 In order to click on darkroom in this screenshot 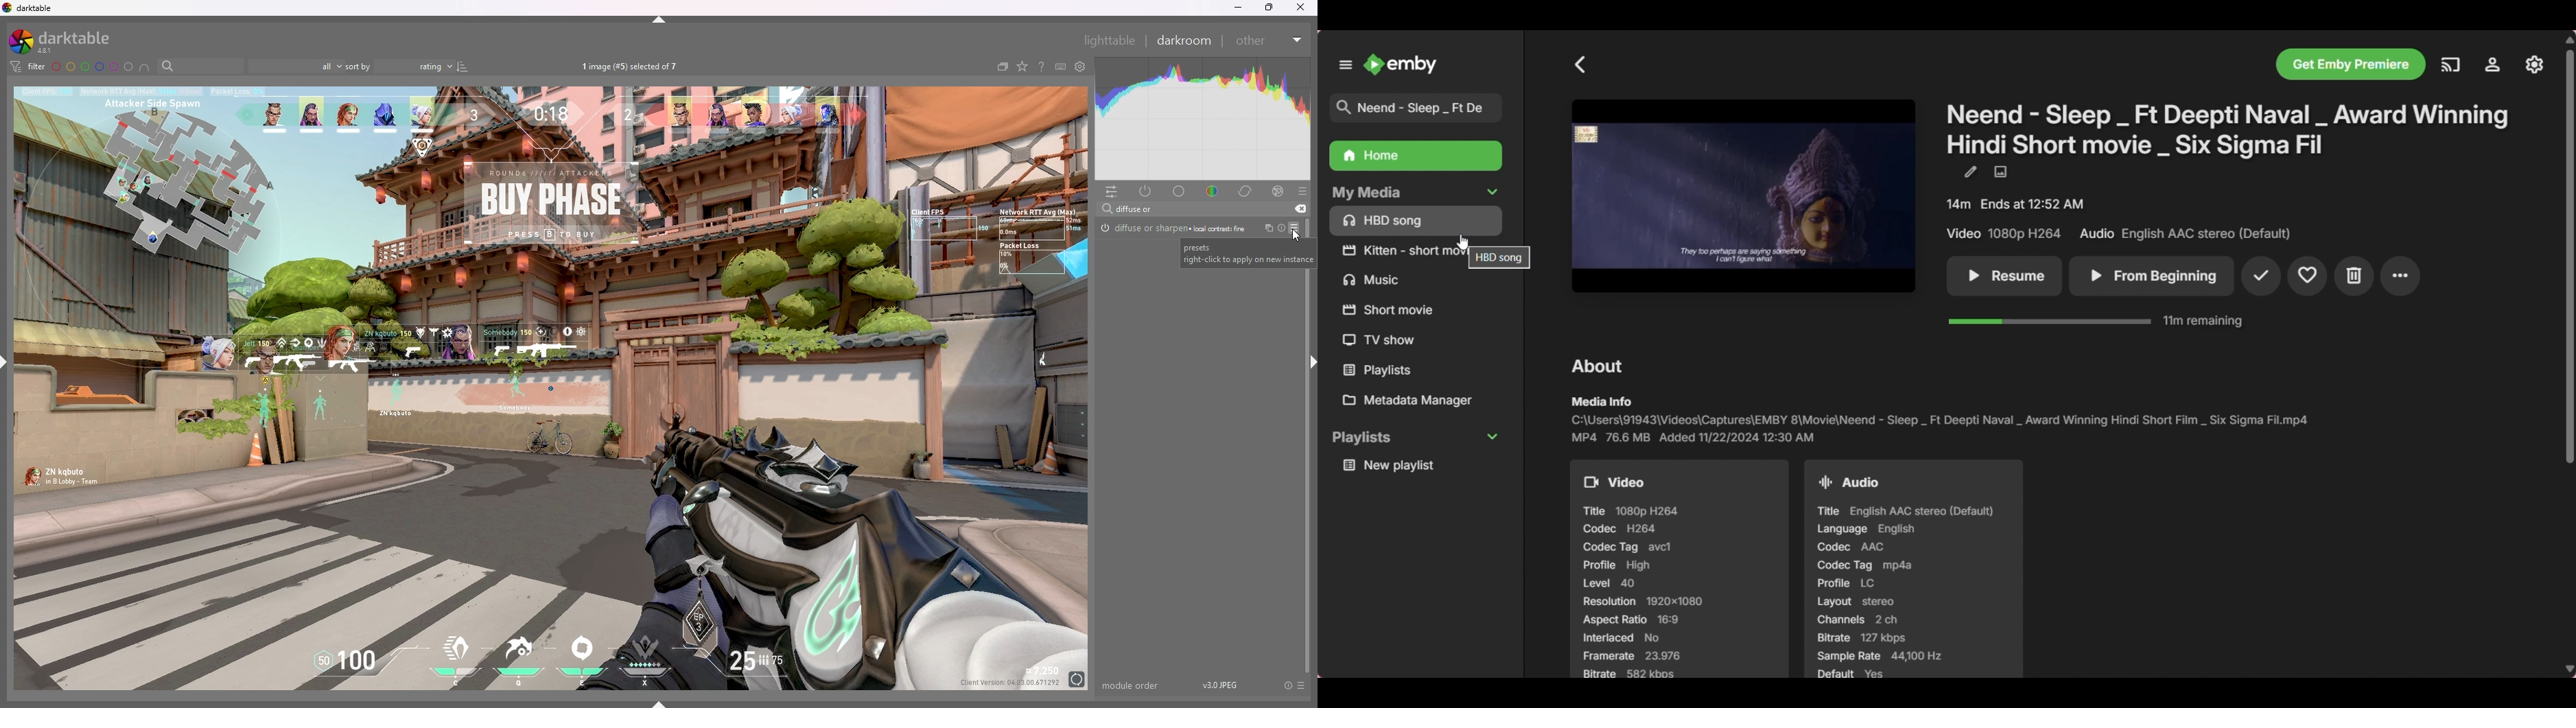, I will do `click(1186, 40)`.